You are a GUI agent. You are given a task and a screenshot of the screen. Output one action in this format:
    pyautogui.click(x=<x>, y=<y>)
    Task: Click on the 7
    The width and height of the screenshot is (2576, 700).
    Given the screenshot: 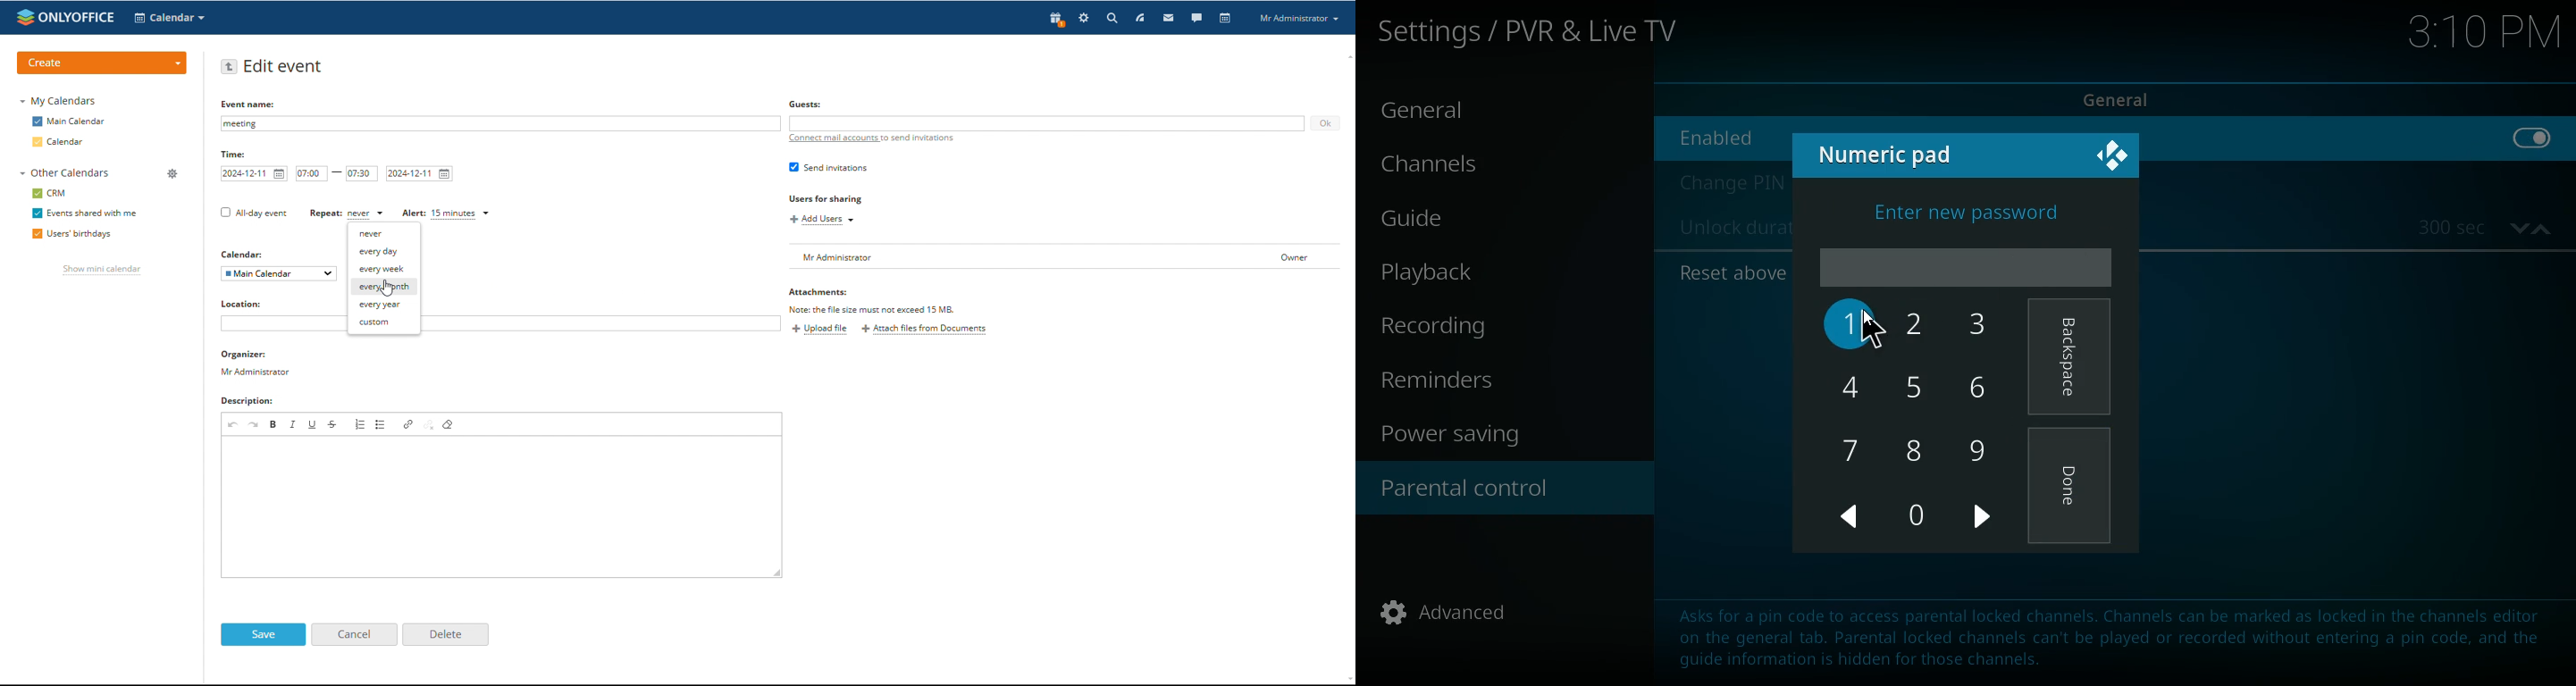 What is the action you would take?
    pyautogui.click(x=1850, y=448)
    